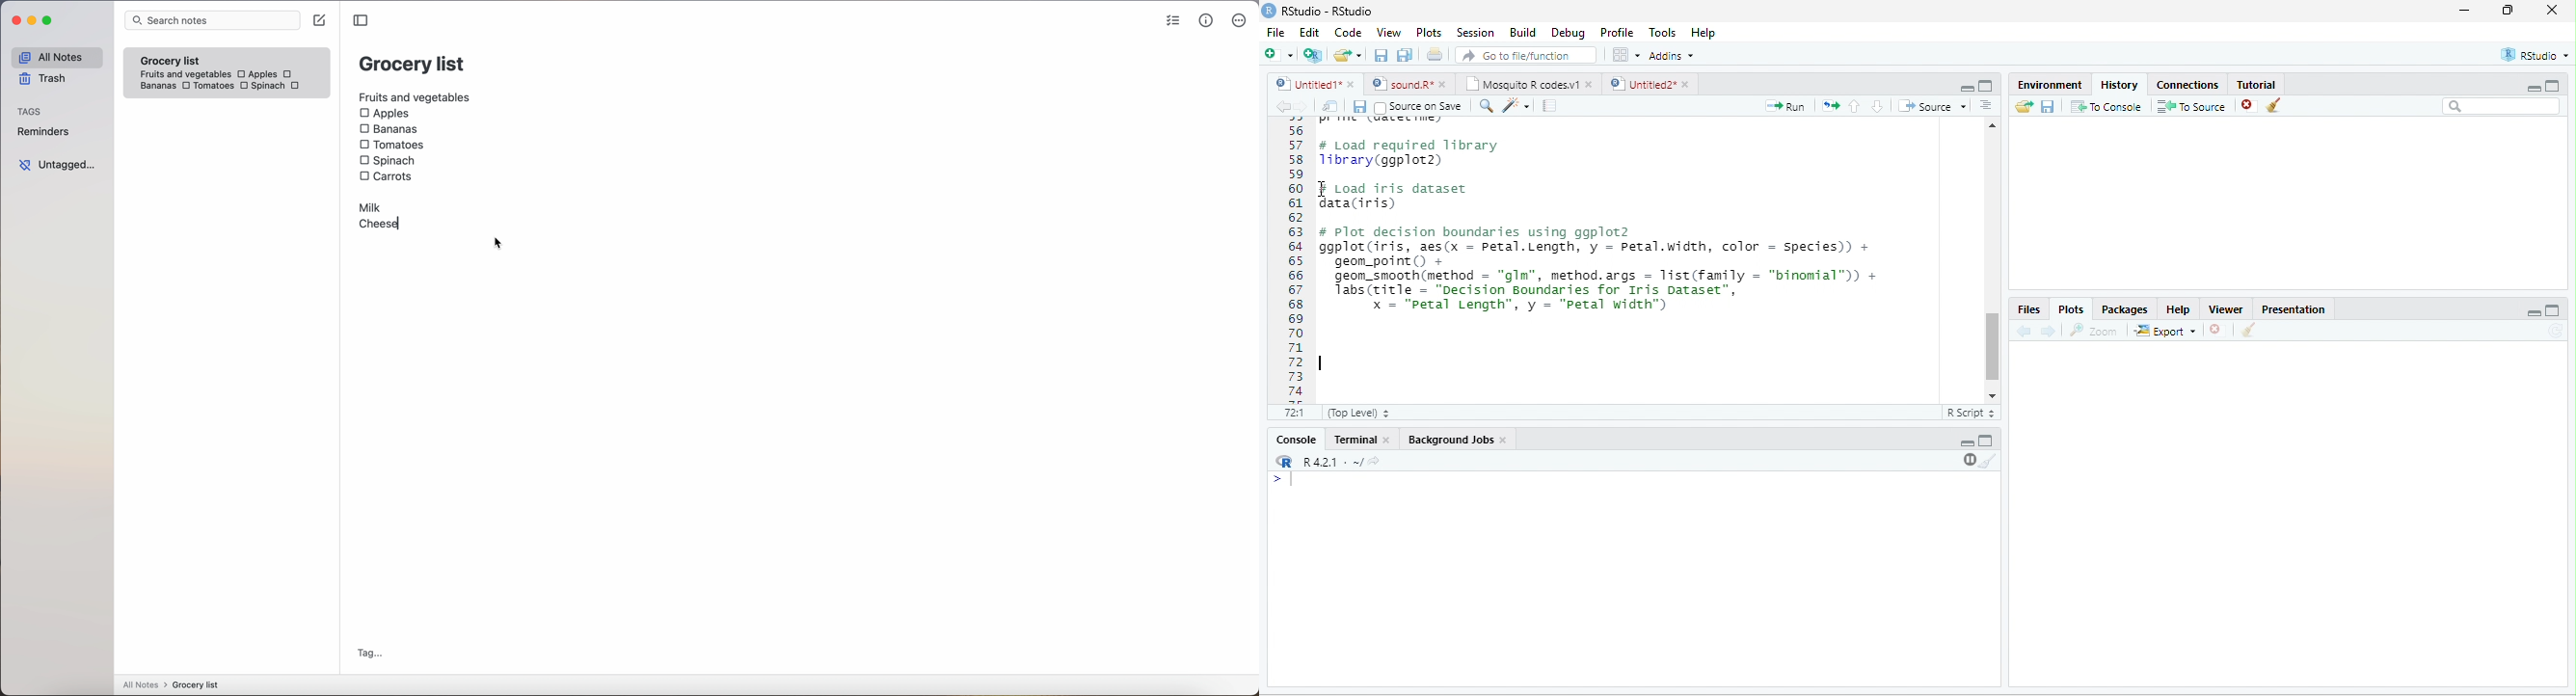 The image size is (2576, 700). What do you see at coordinates (1205, 21) in the screenshot?
I see `metrics` at bounding box center [1205, 21].